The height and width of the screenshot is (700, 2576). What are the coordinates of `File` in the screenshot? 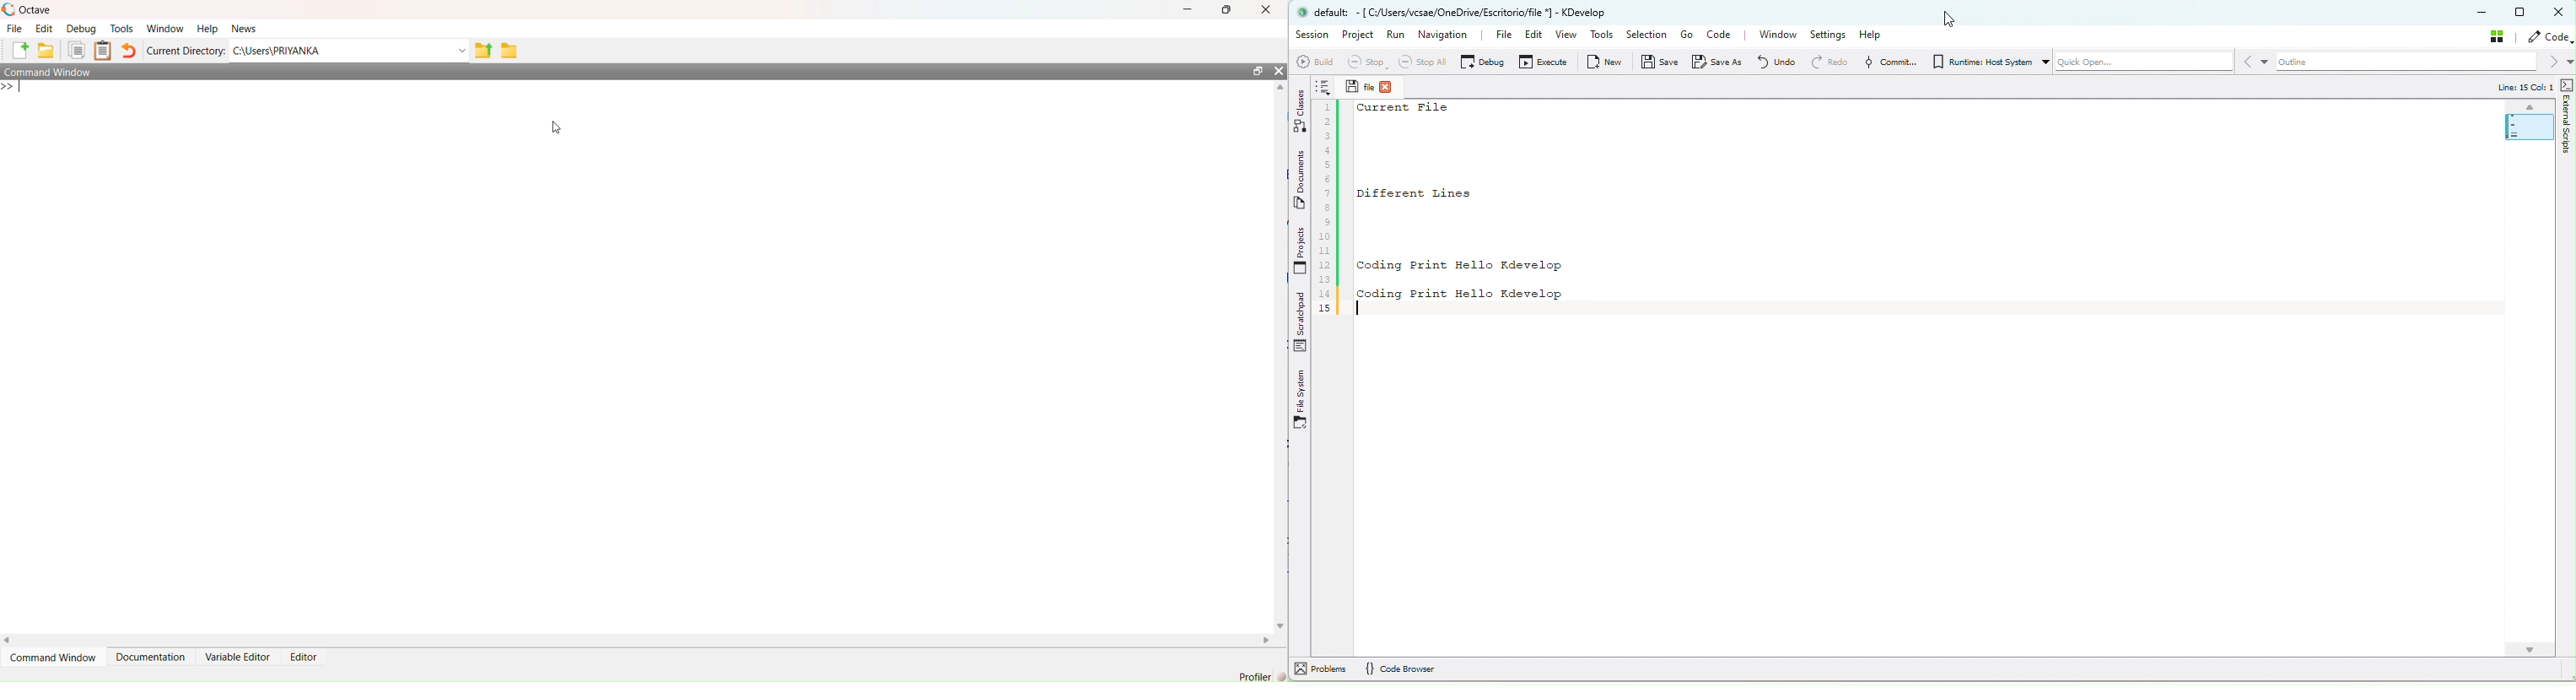 It's located at (15, 28).